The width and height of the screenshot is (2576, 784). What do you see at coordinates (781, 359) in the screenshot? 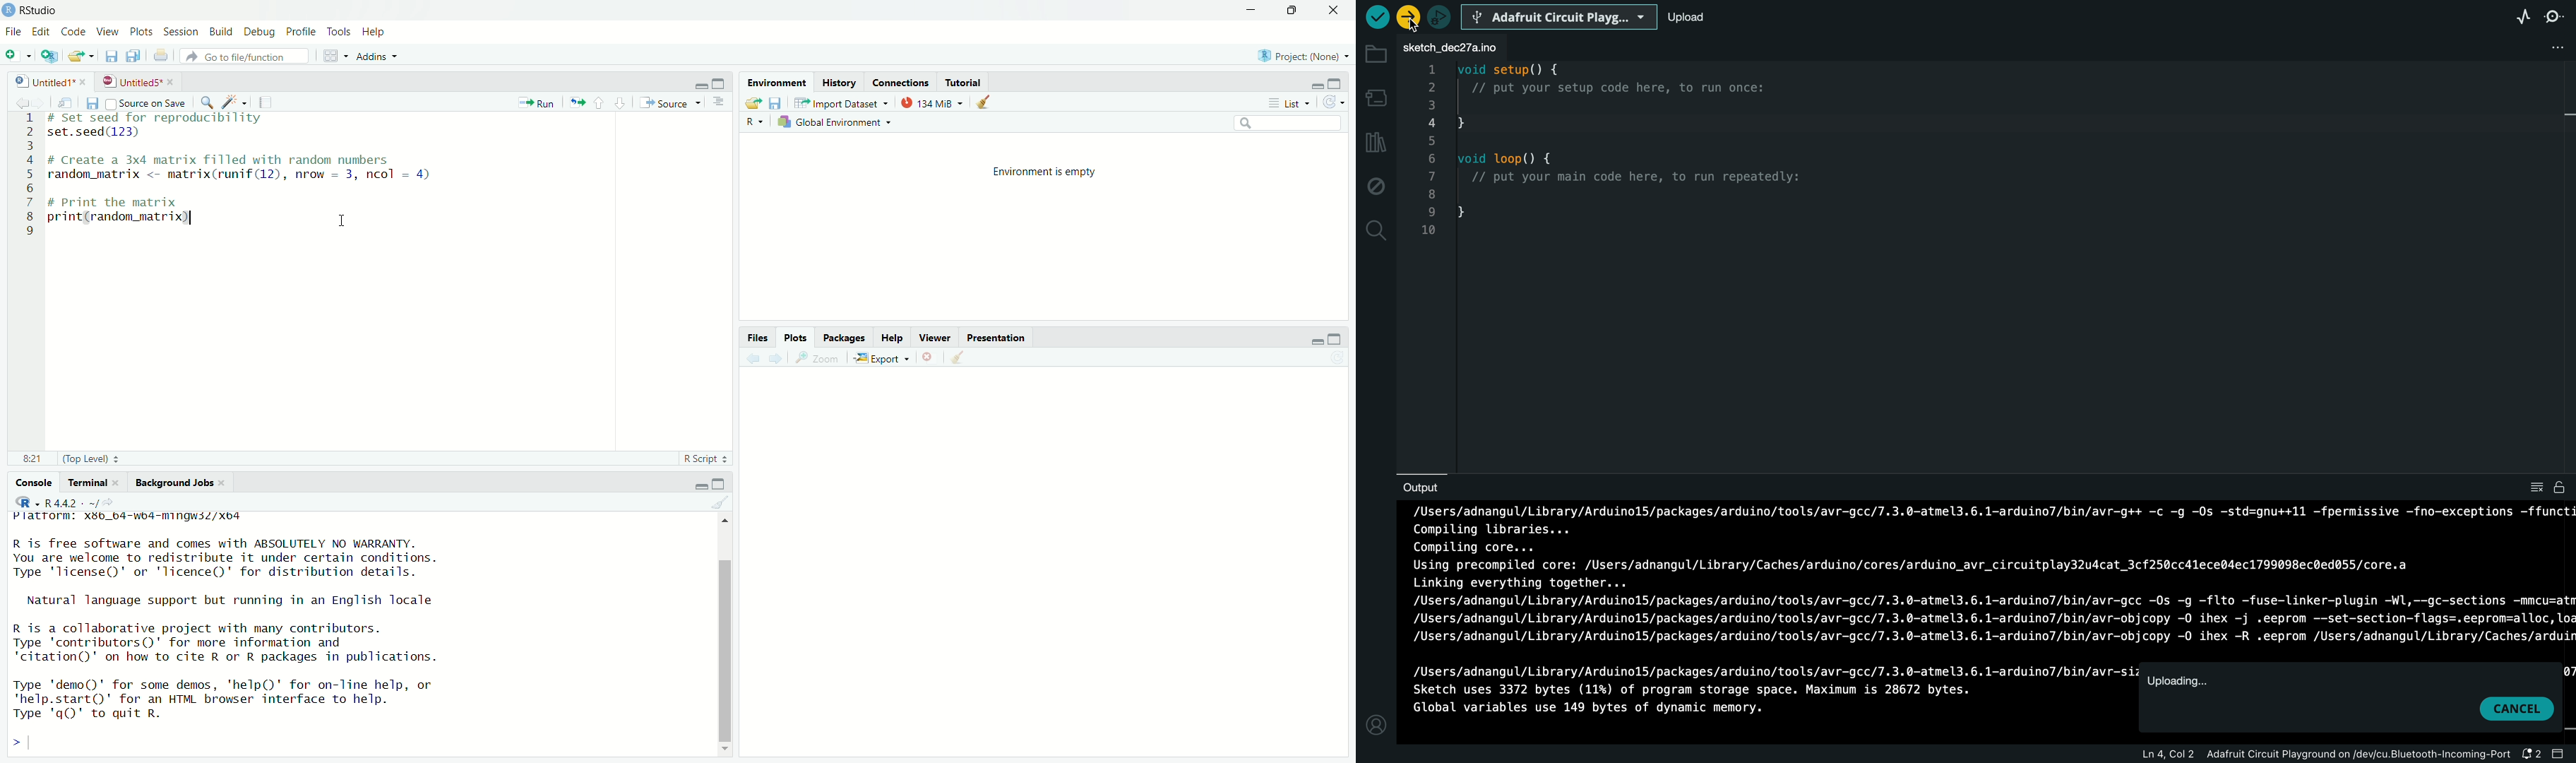
I see `next` at bounding box center [781, 359].